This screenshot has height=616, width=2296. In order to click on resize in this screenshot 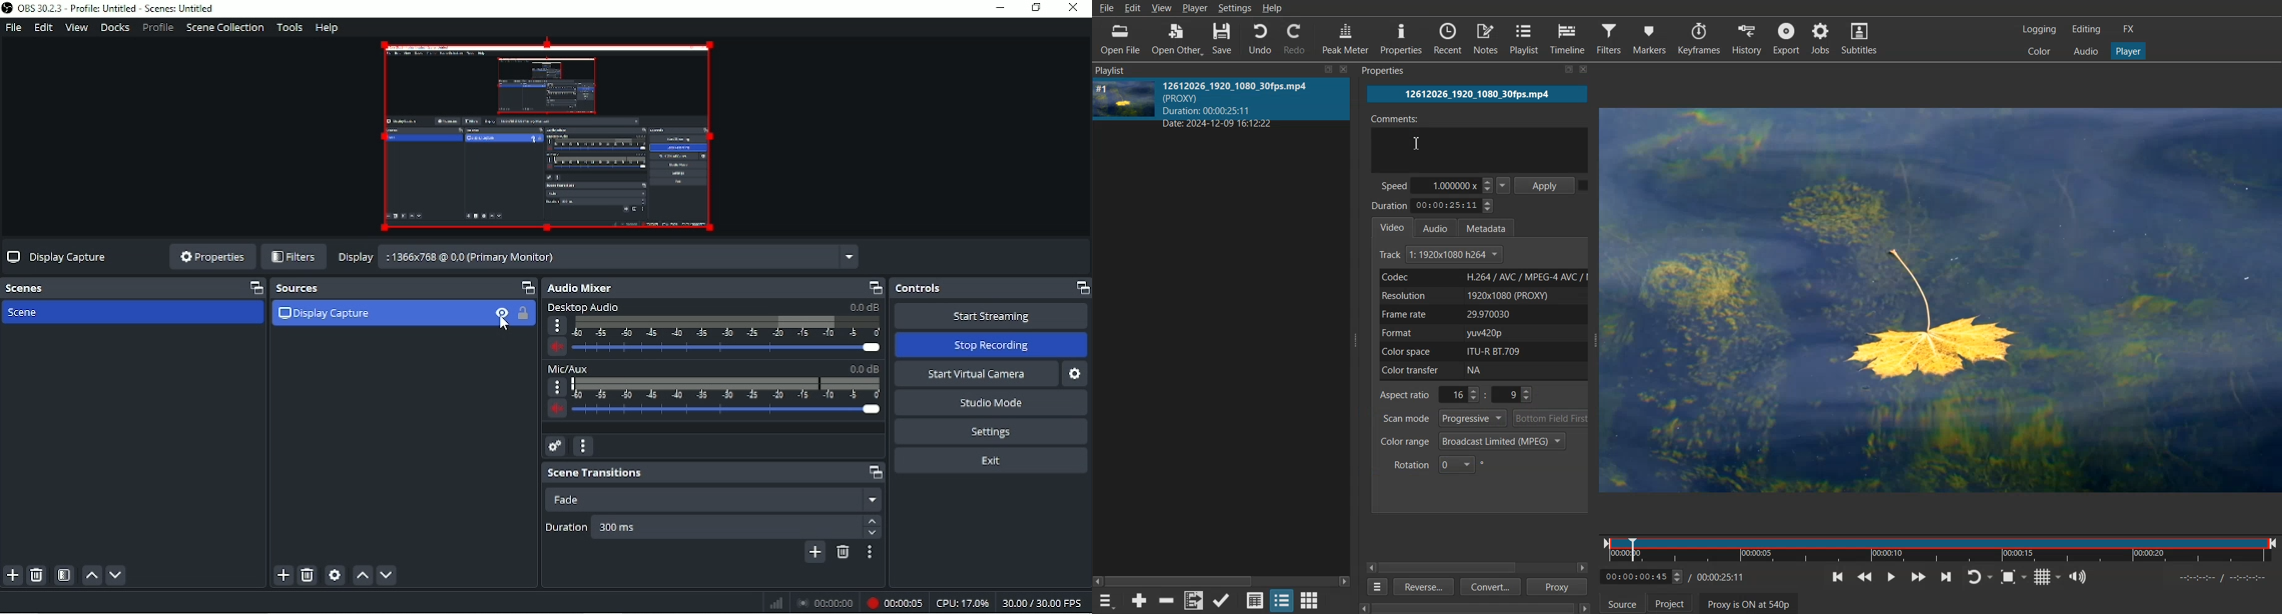, I will do `click(1560, 71)`.